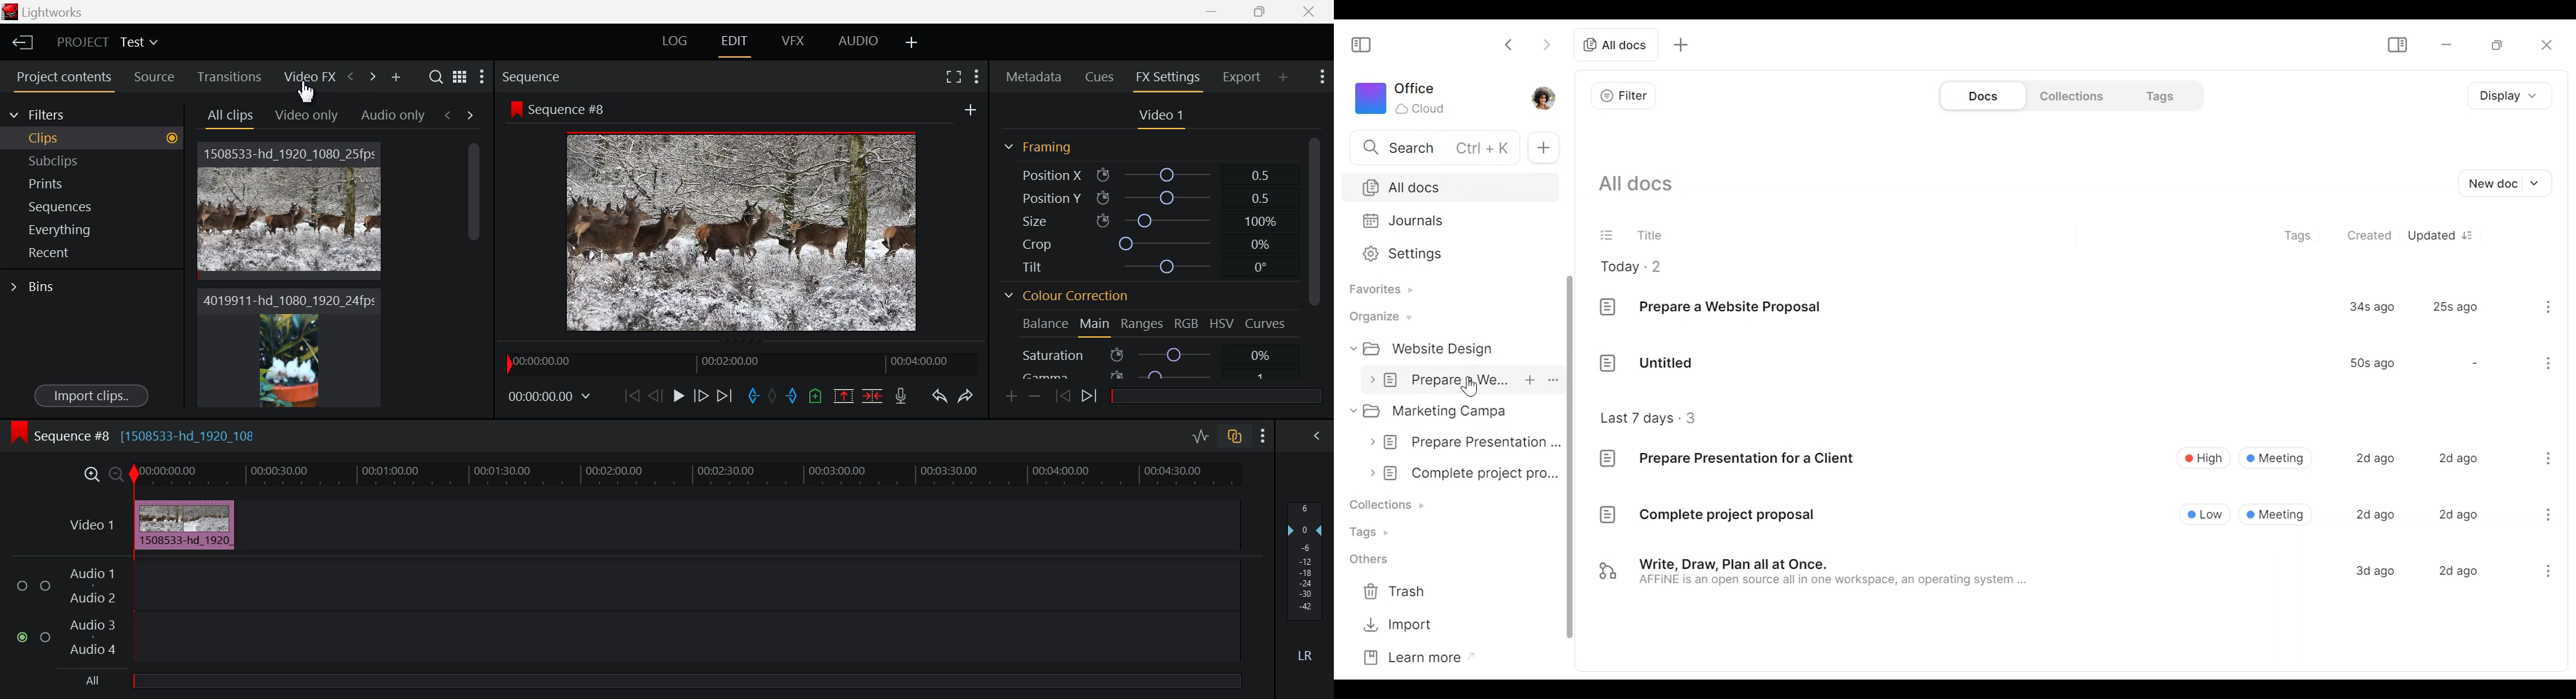 This screenshot has height=700, width=2576. What do you see at coordinates (1153, 221) in the screenshot?
I see `Size` at bounding box center [1153, 221].